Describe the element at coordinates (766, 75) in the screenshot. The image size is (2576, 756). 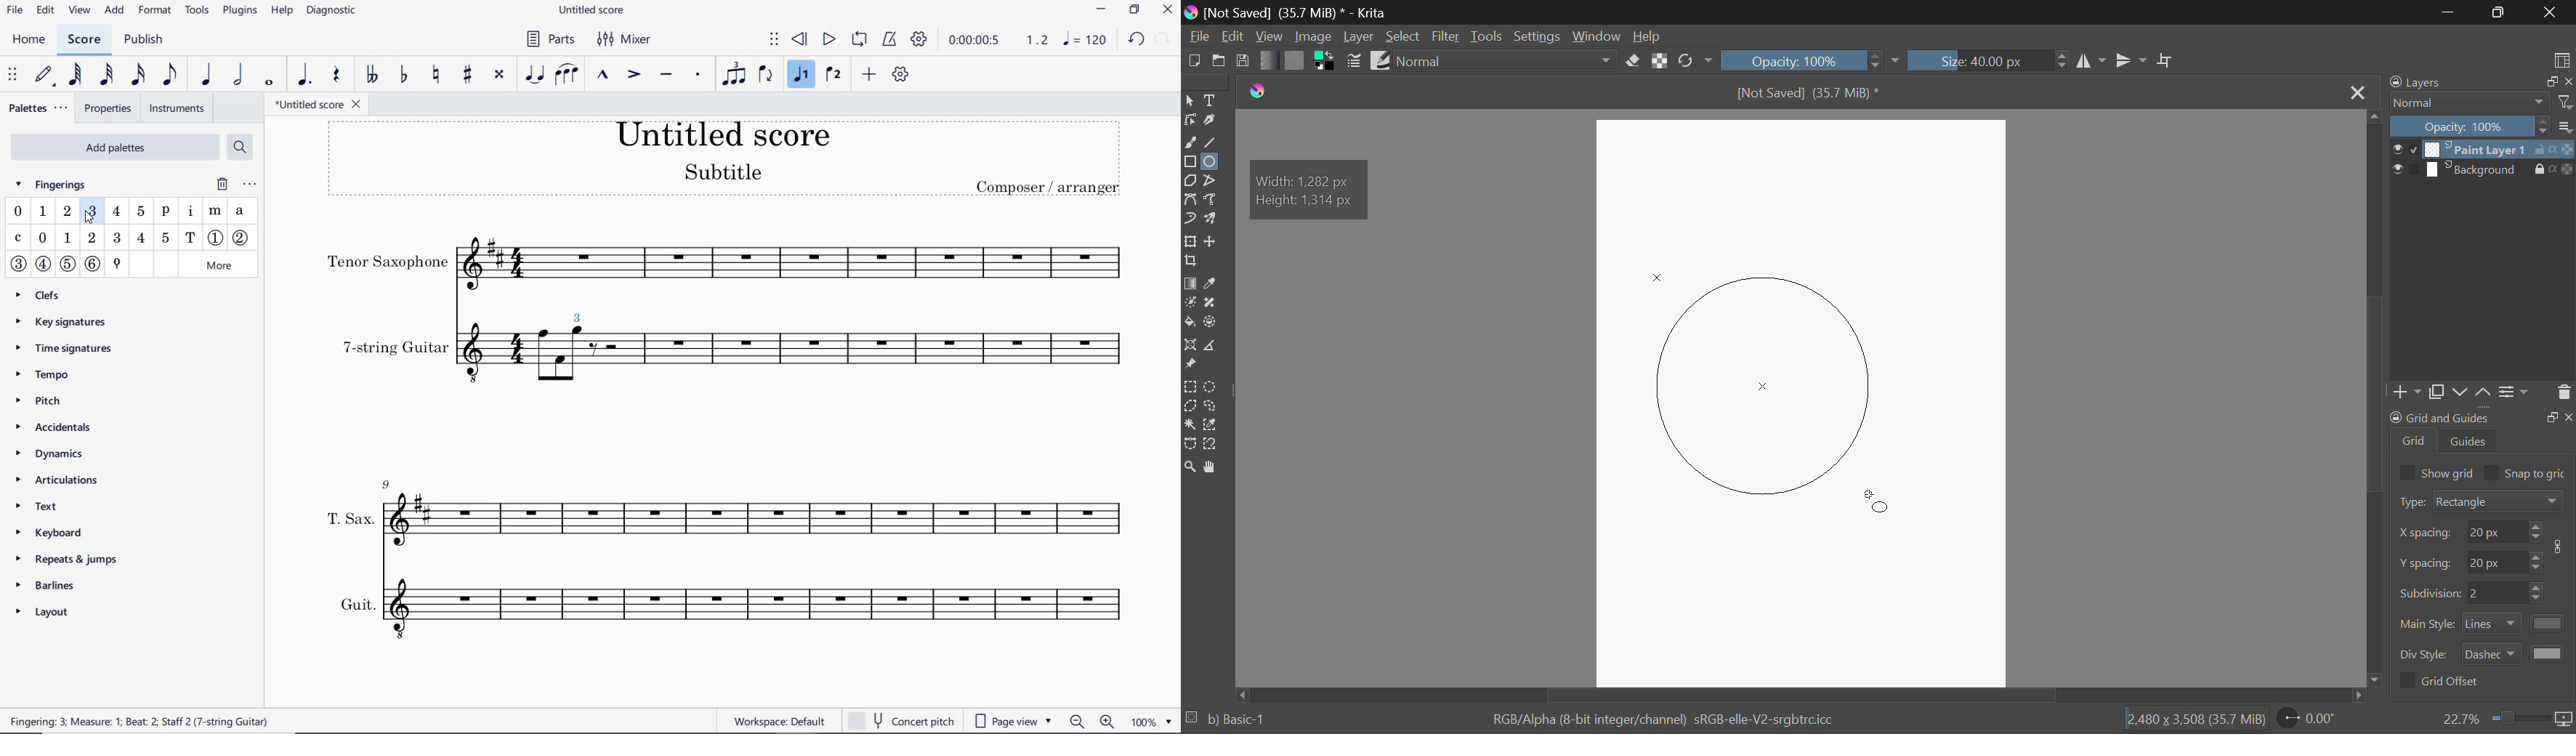
I see `FLIP DIRECTION` at that location.